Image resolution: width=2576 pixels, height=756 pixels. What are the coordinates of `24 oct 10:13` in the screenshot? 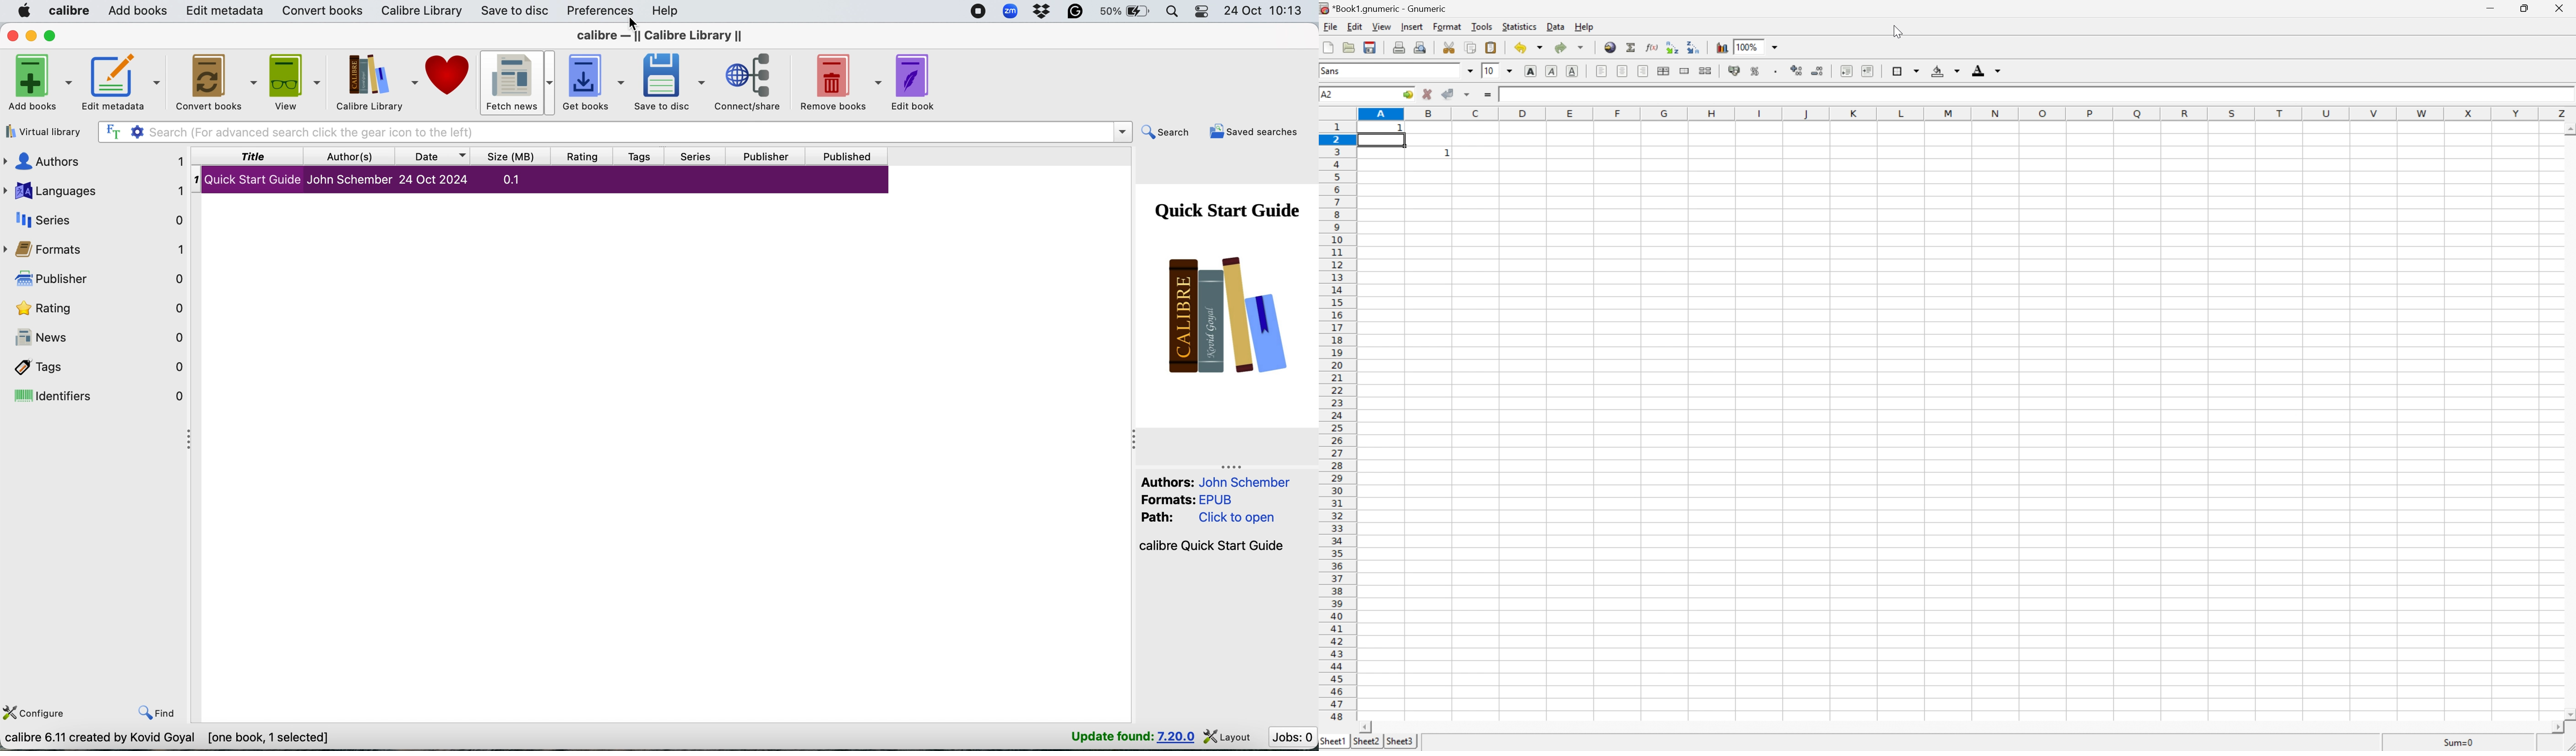 It's located at (1266, 12).